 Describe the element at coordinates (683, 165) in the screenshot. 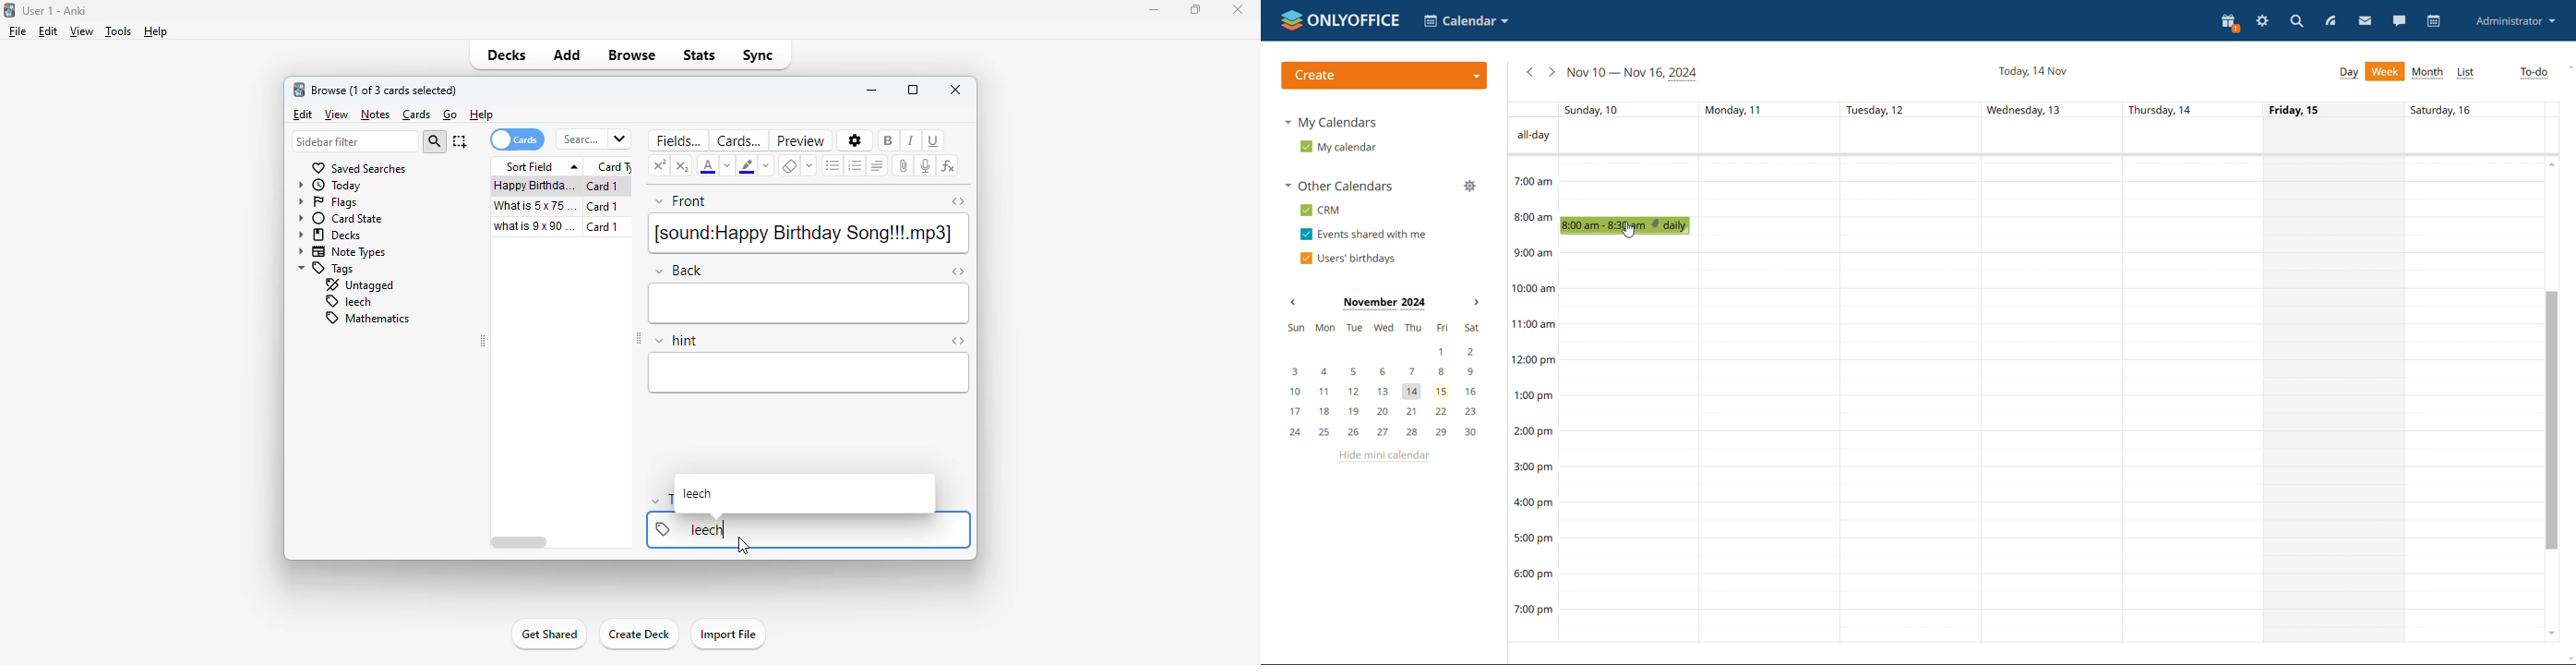

I see `subscript` at that location.